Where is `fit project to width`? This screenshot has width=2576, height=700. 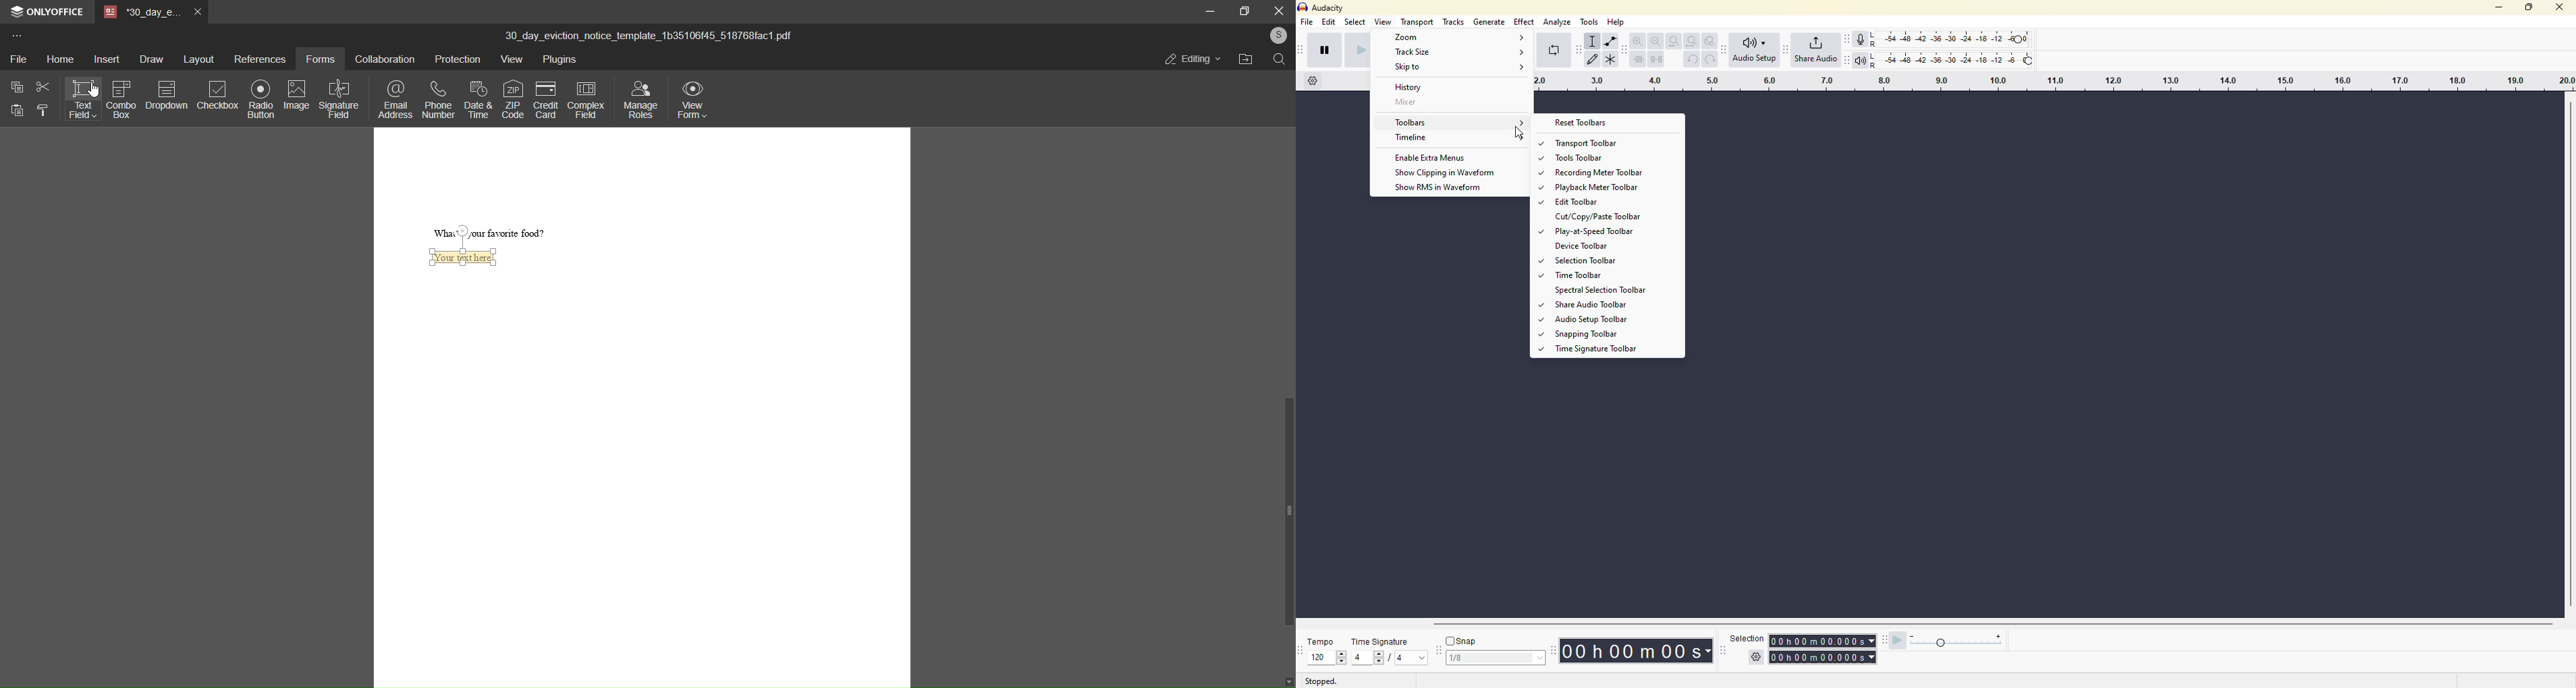 fit project to width is located at coordinates (1691, 41).